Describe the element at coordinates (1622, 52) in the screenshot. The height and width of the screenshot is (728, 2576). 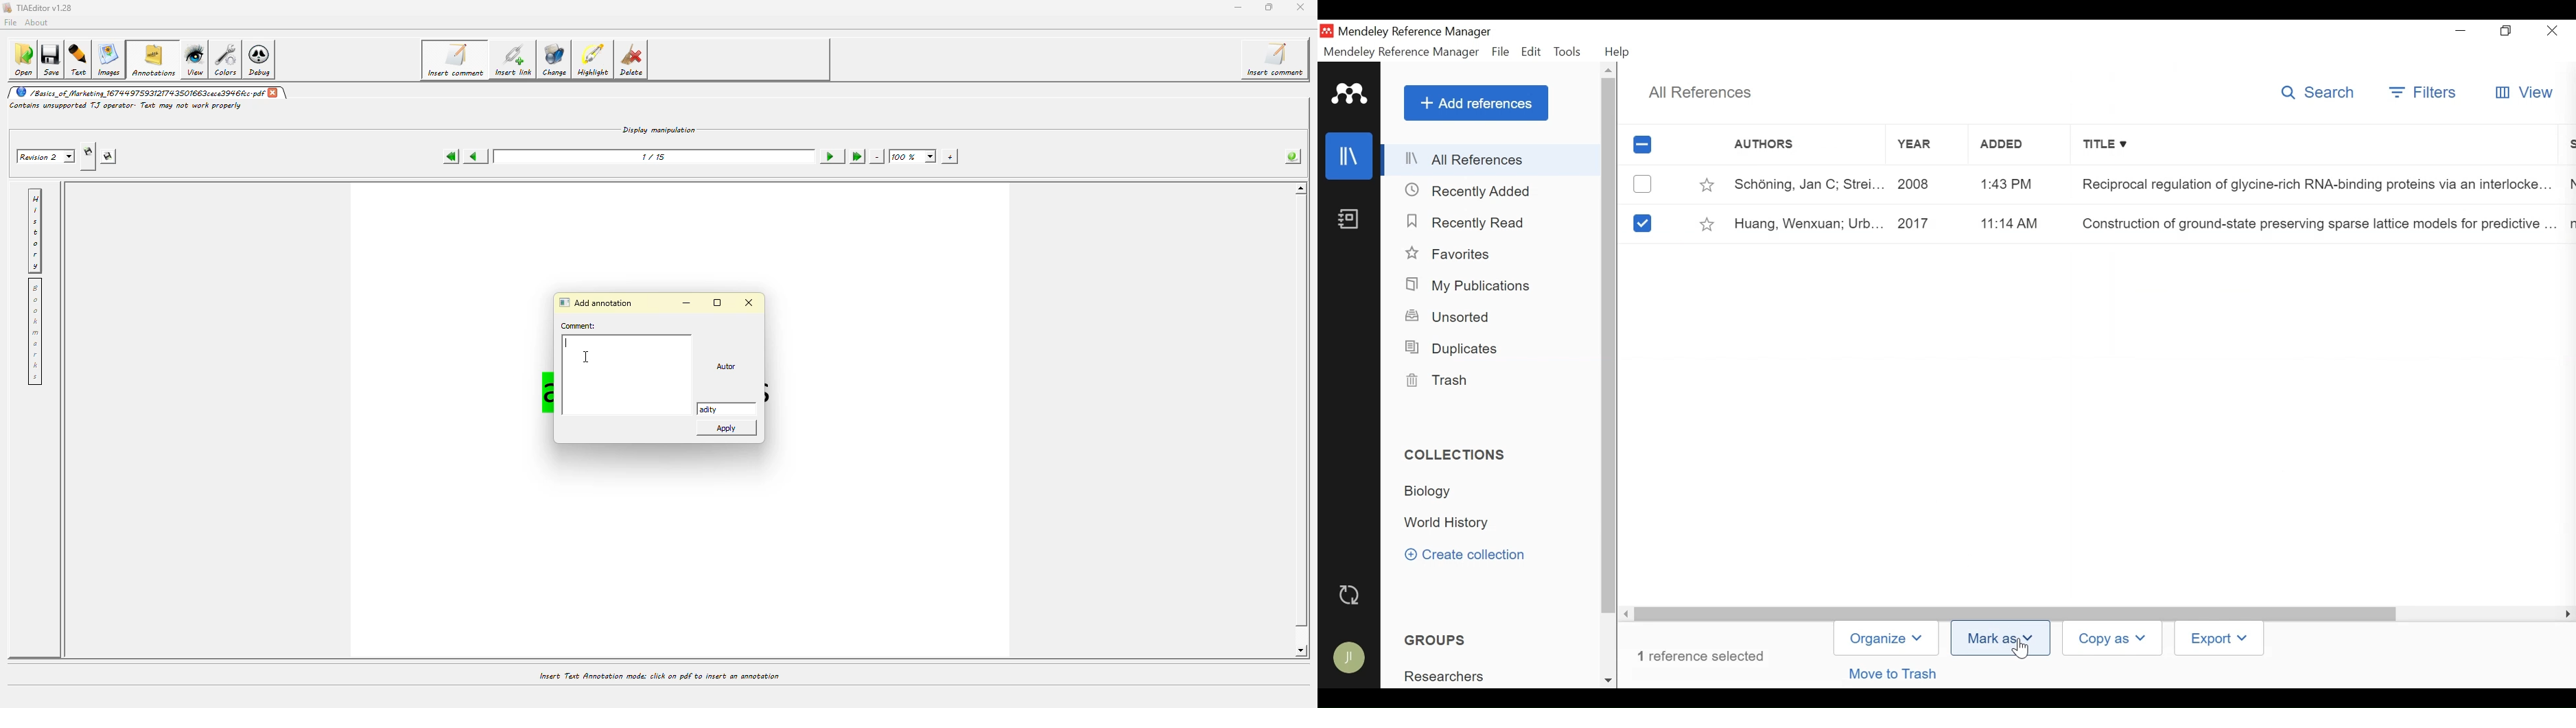
I see `Help` at that location.